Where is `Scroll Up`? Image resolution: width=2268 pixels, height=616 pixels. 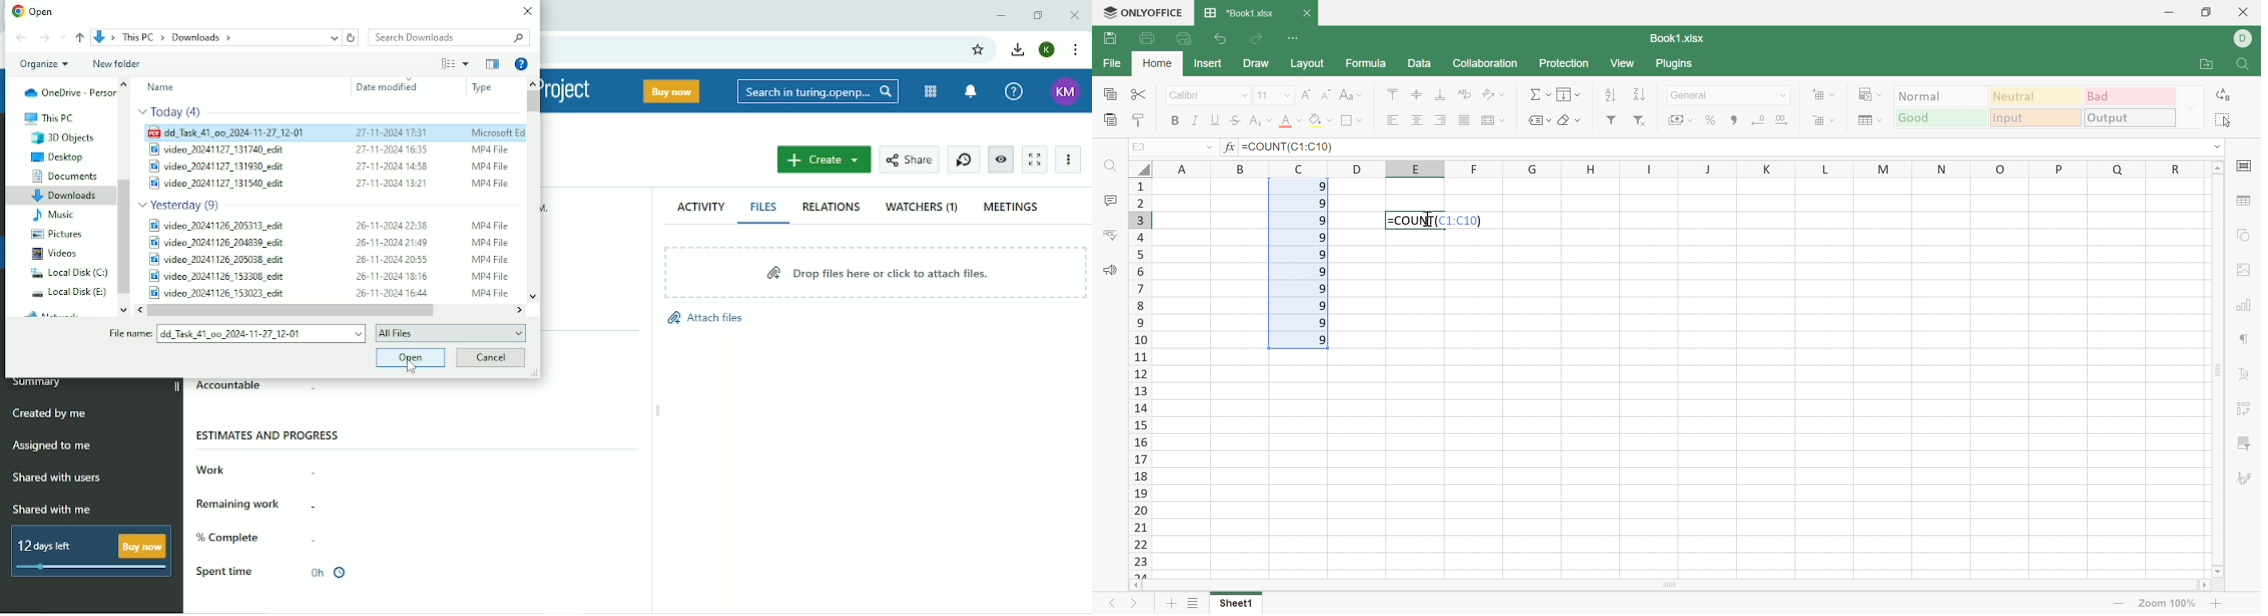
Scroll Up is located at coordinates (2219, 168).